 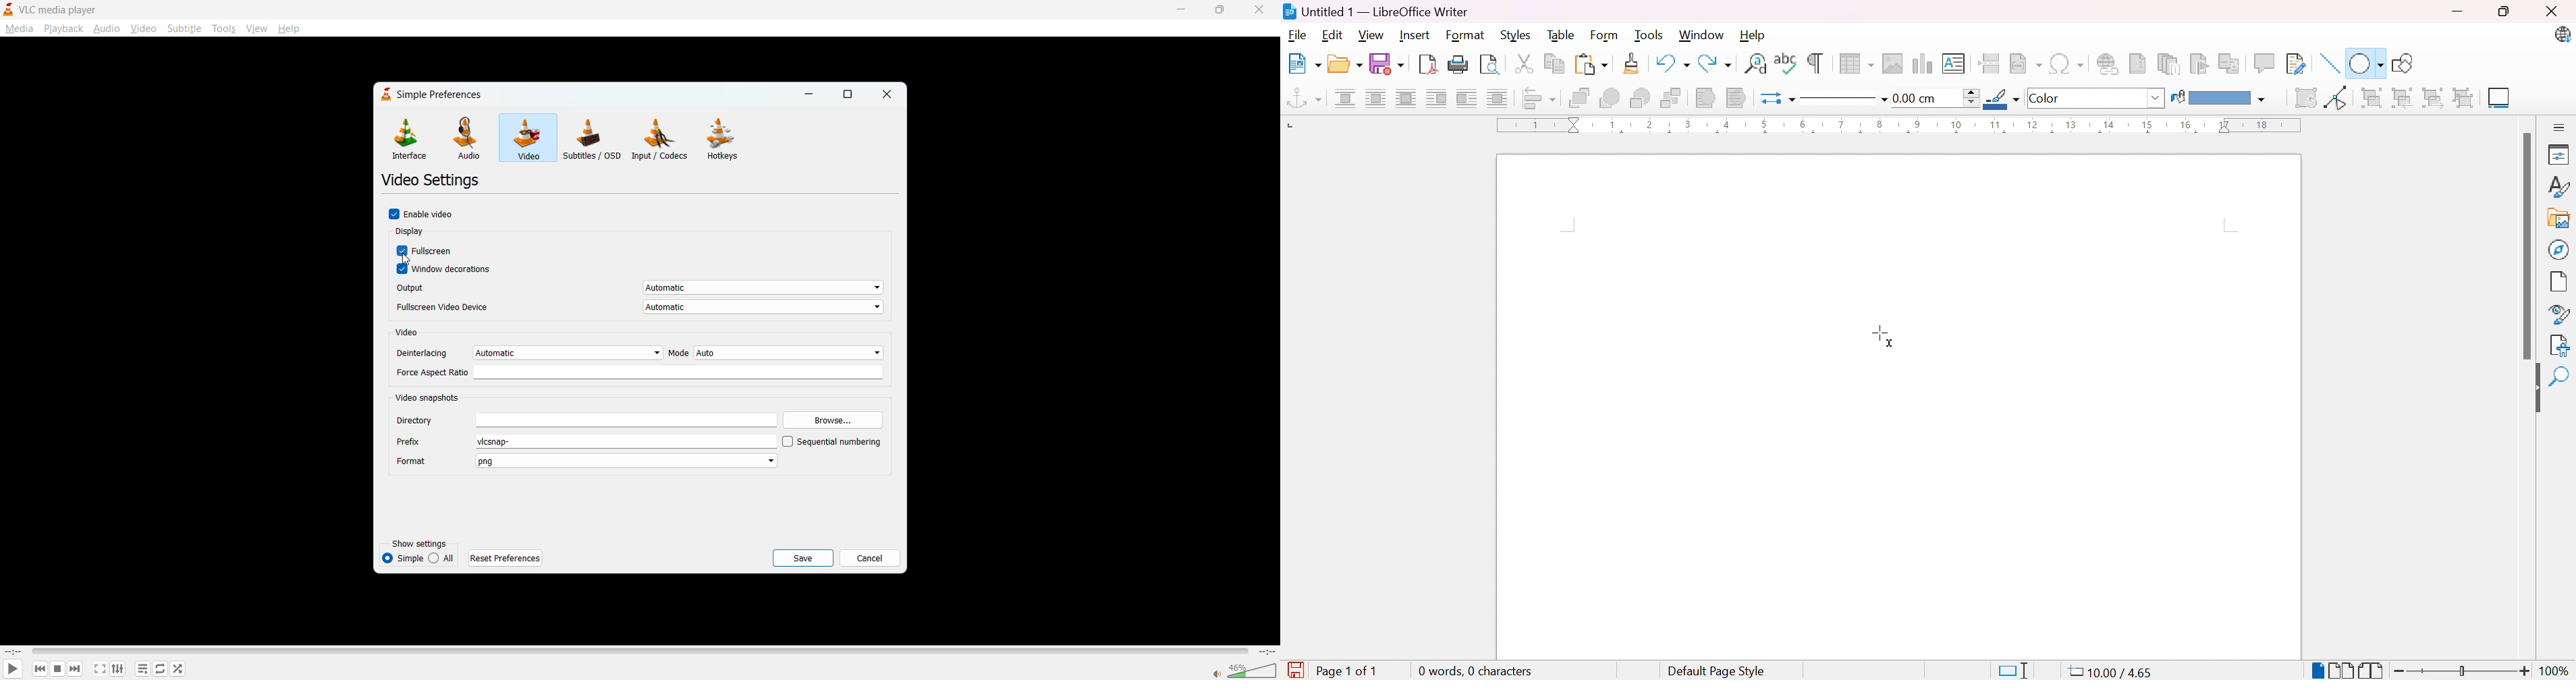 I want to click on Page, so click(x=2559, y=283).